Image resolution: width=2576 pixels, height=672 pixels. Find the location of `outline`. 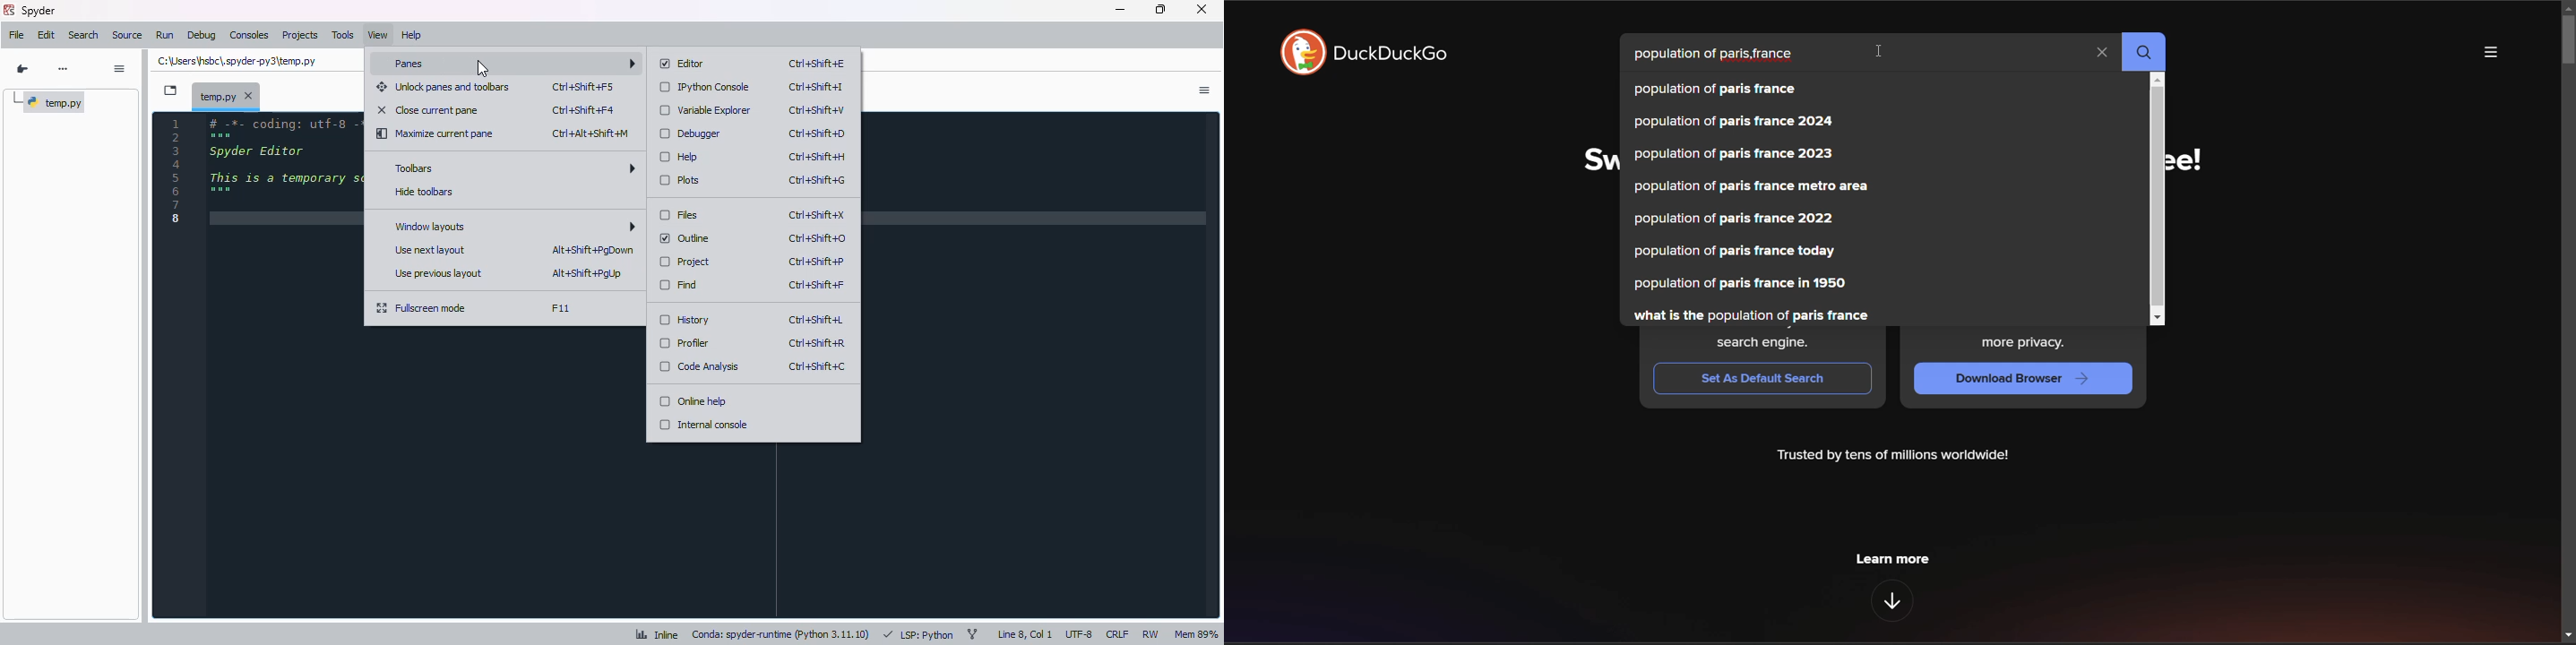

outline is located at coordinates (685, 238).